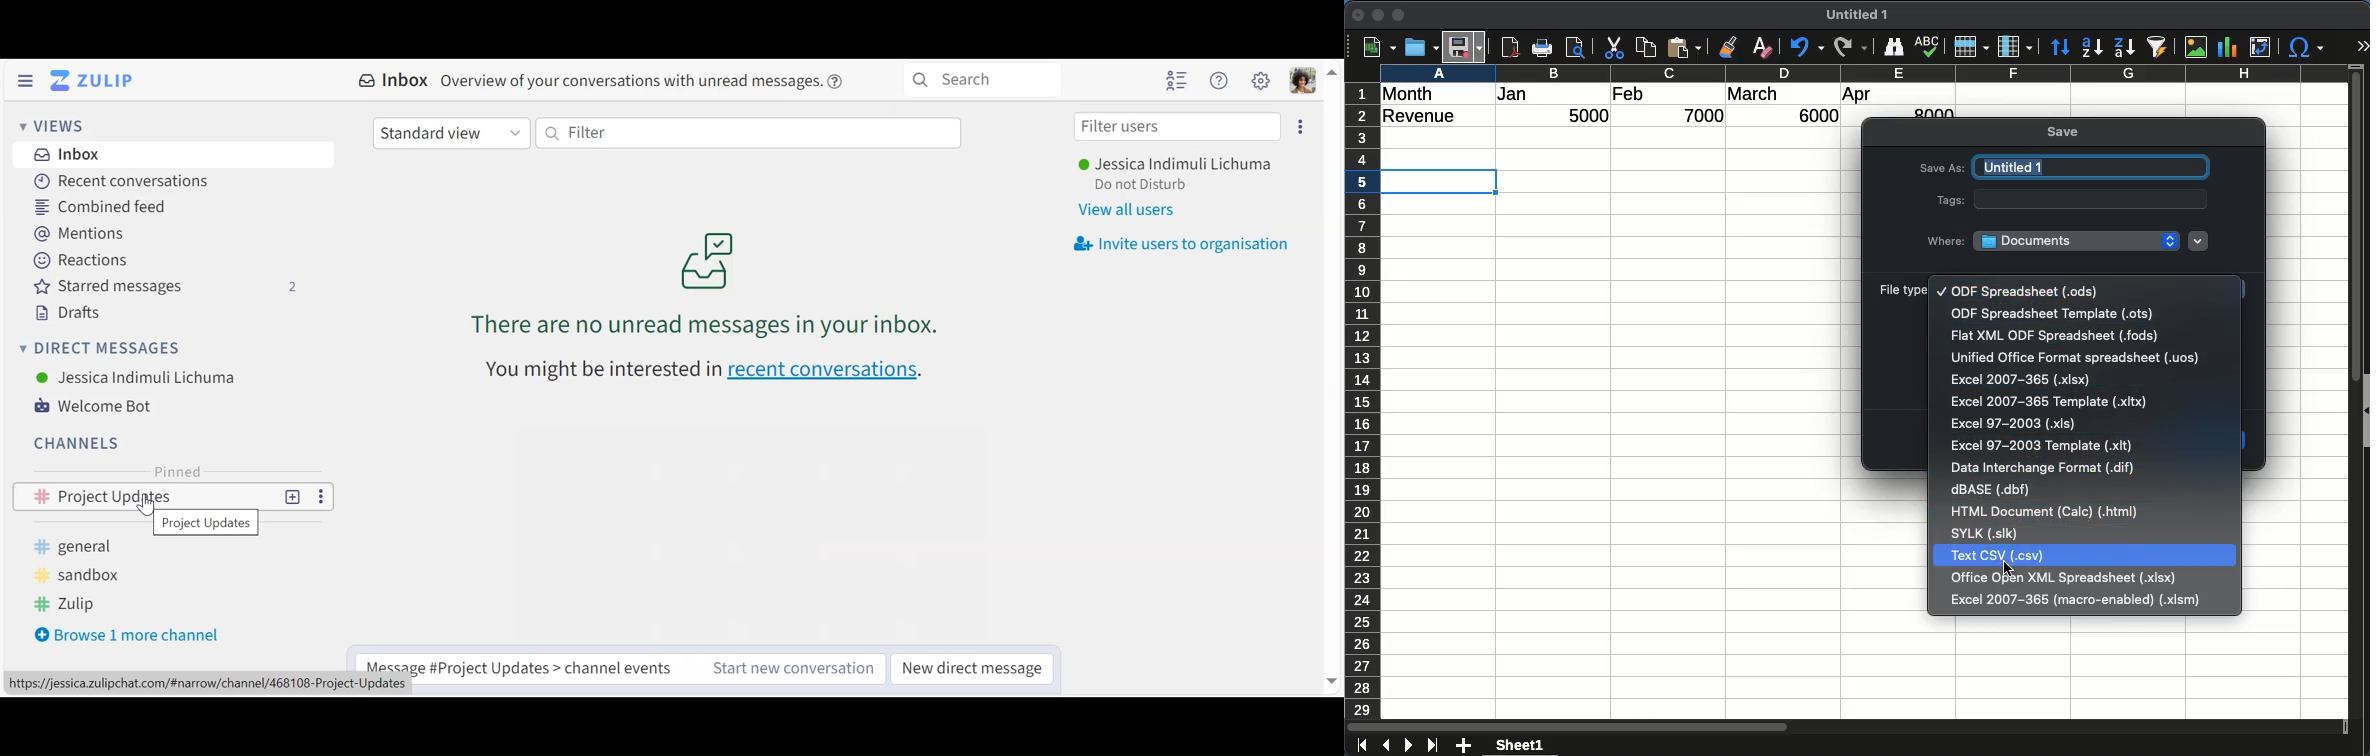  Describe the element at coordinates (1424, 117) in the screenshot. I see `revenue` at that location.